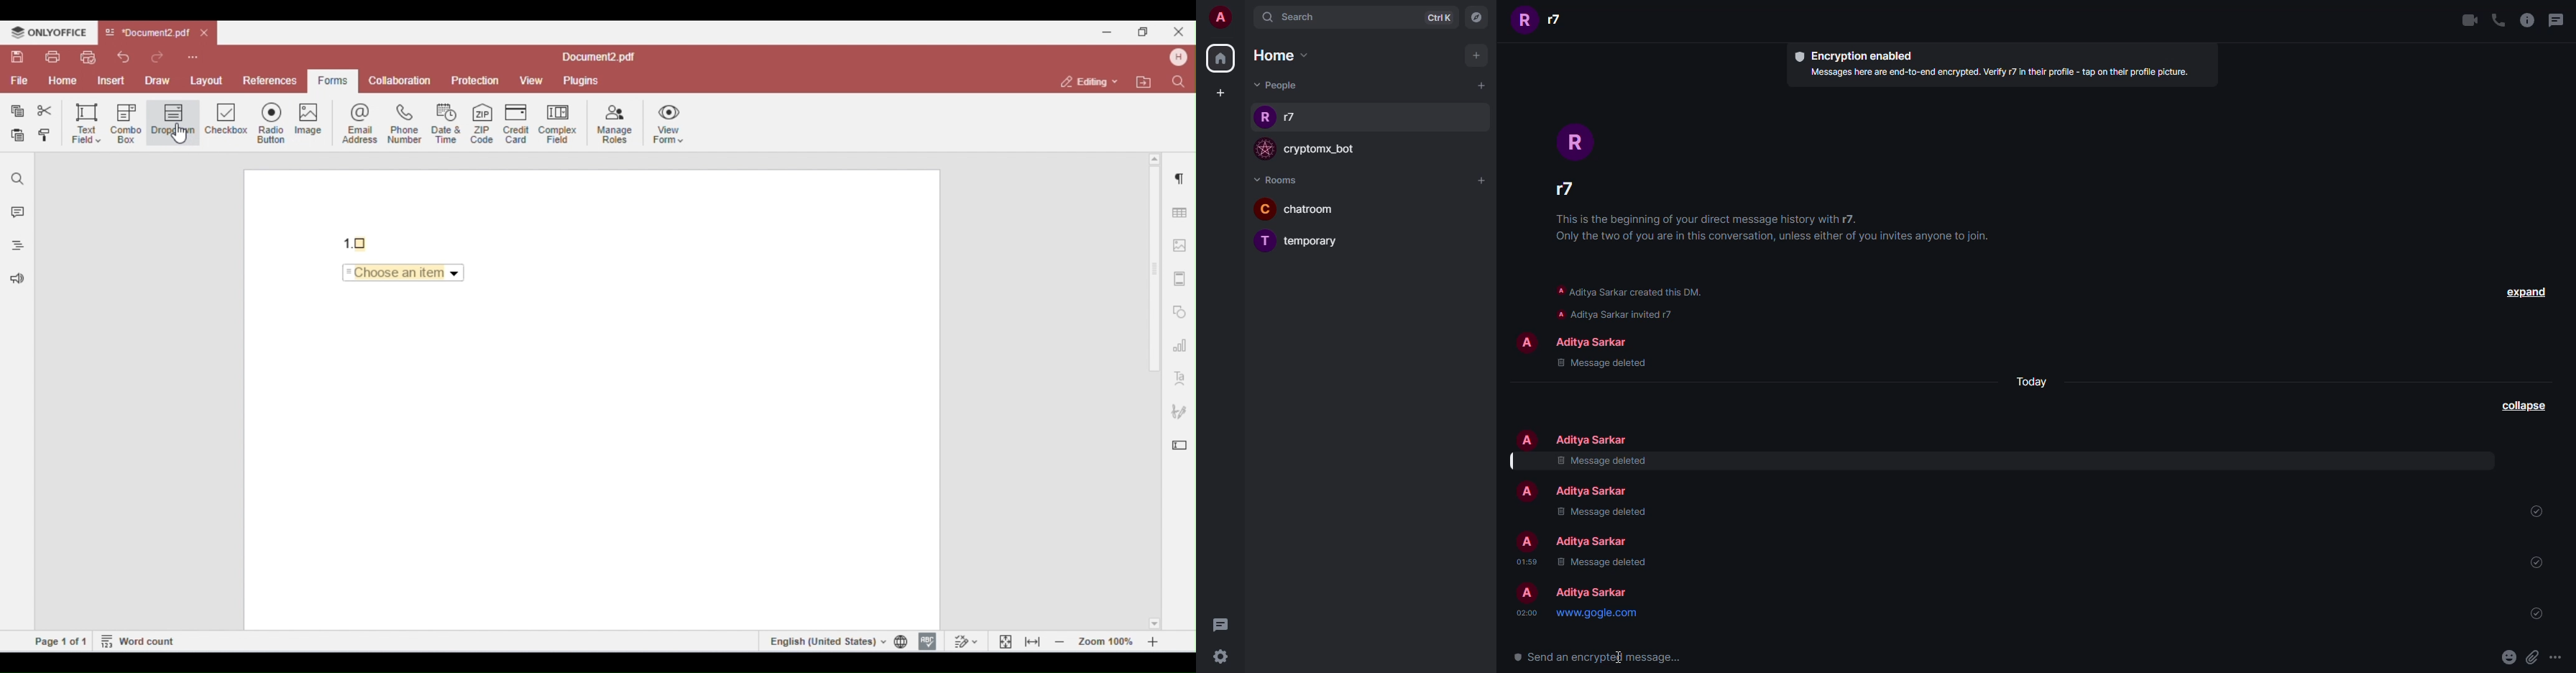  Describe the element at coordinates (1603, 511) in the screenshot. I see `message deleted` at that location.